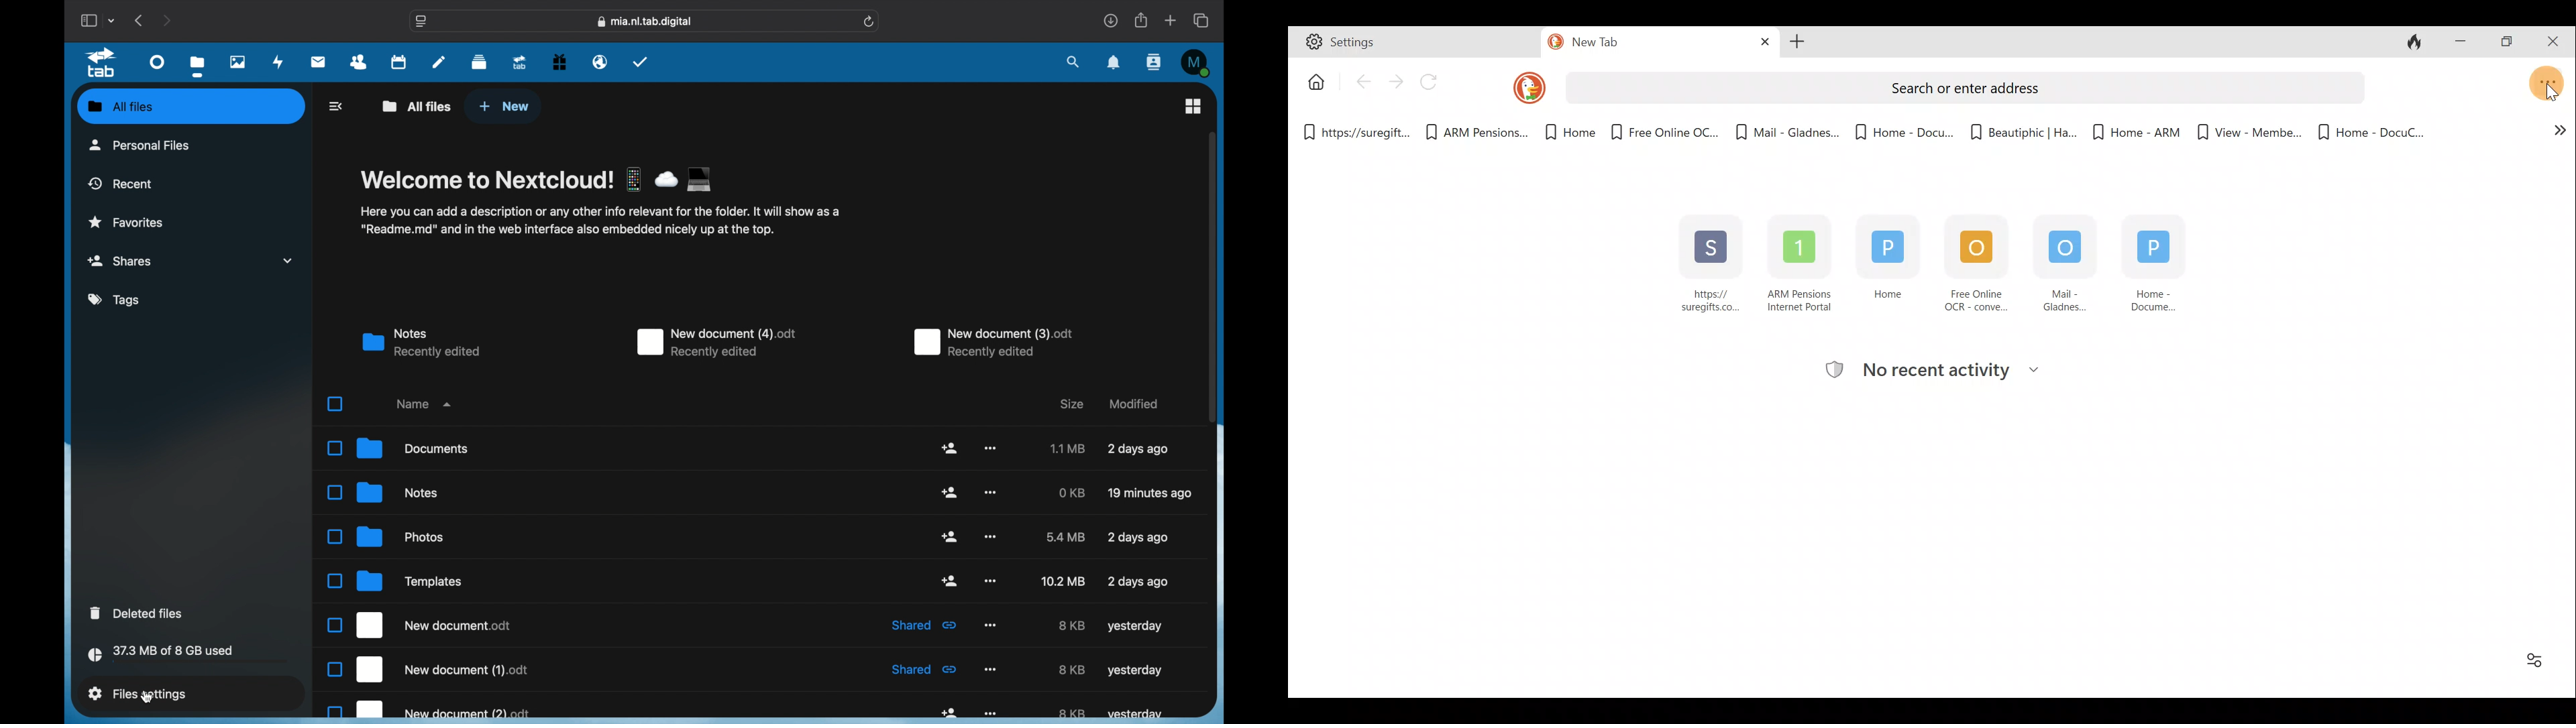  Describe the element at coordinates (198, 66) in the screenshot. I see `files` at that location.